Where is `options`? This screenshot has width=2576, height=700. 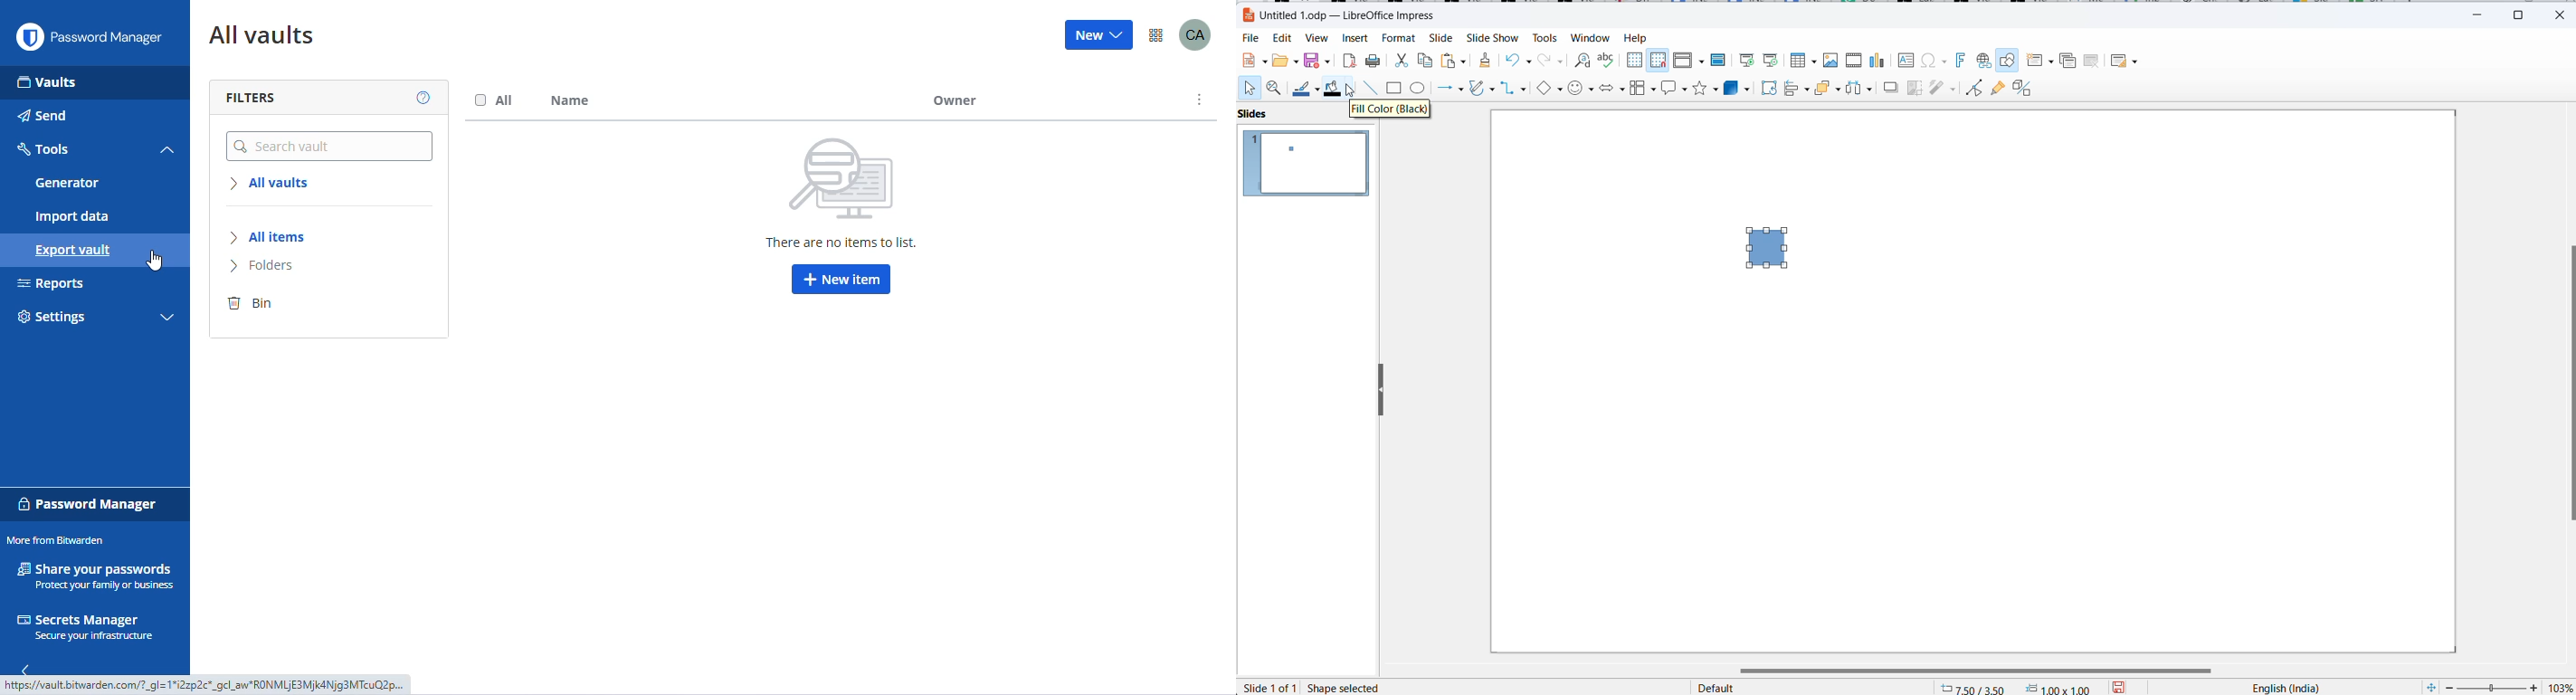 options is located at coordinates (1202, 100).